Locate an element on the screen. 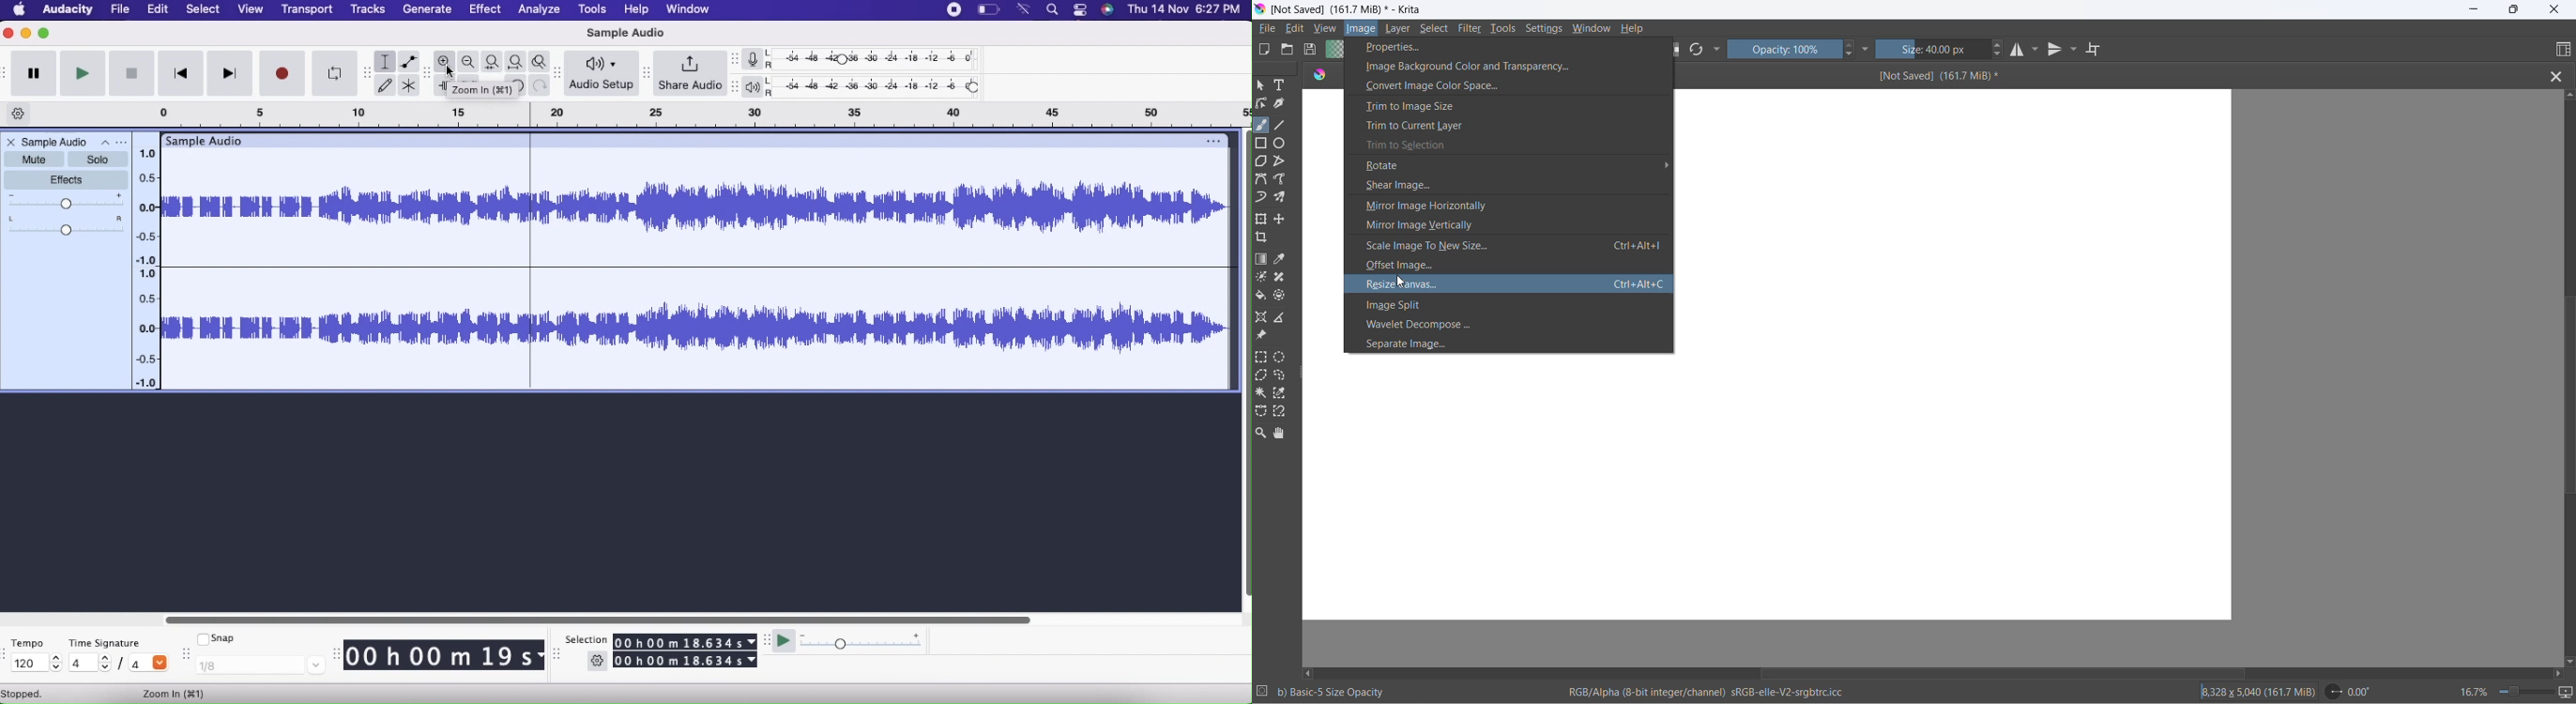  slideshow is located at coordinates (2568, 692).